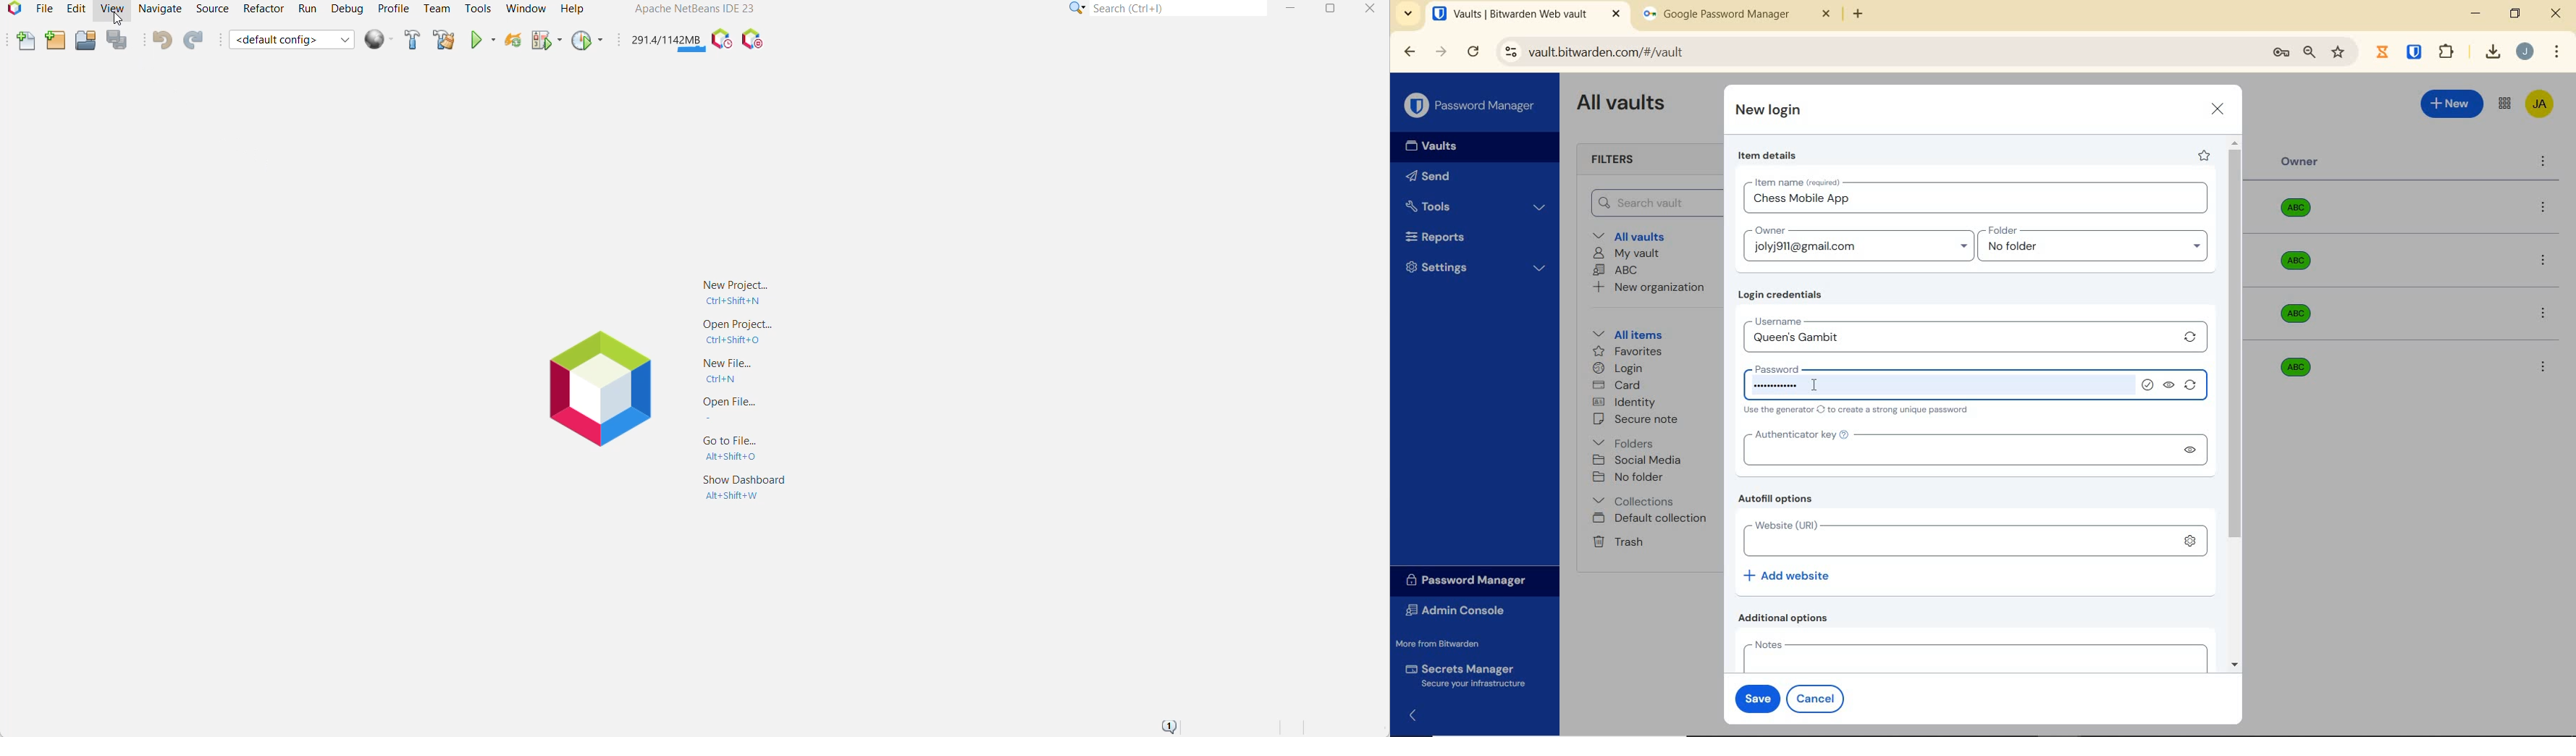 Image resolution: width=2576 pixels, height=756 pixels. Describe the element at coordinates (2525, 52) in the screenshot. I see `Account` at that location.